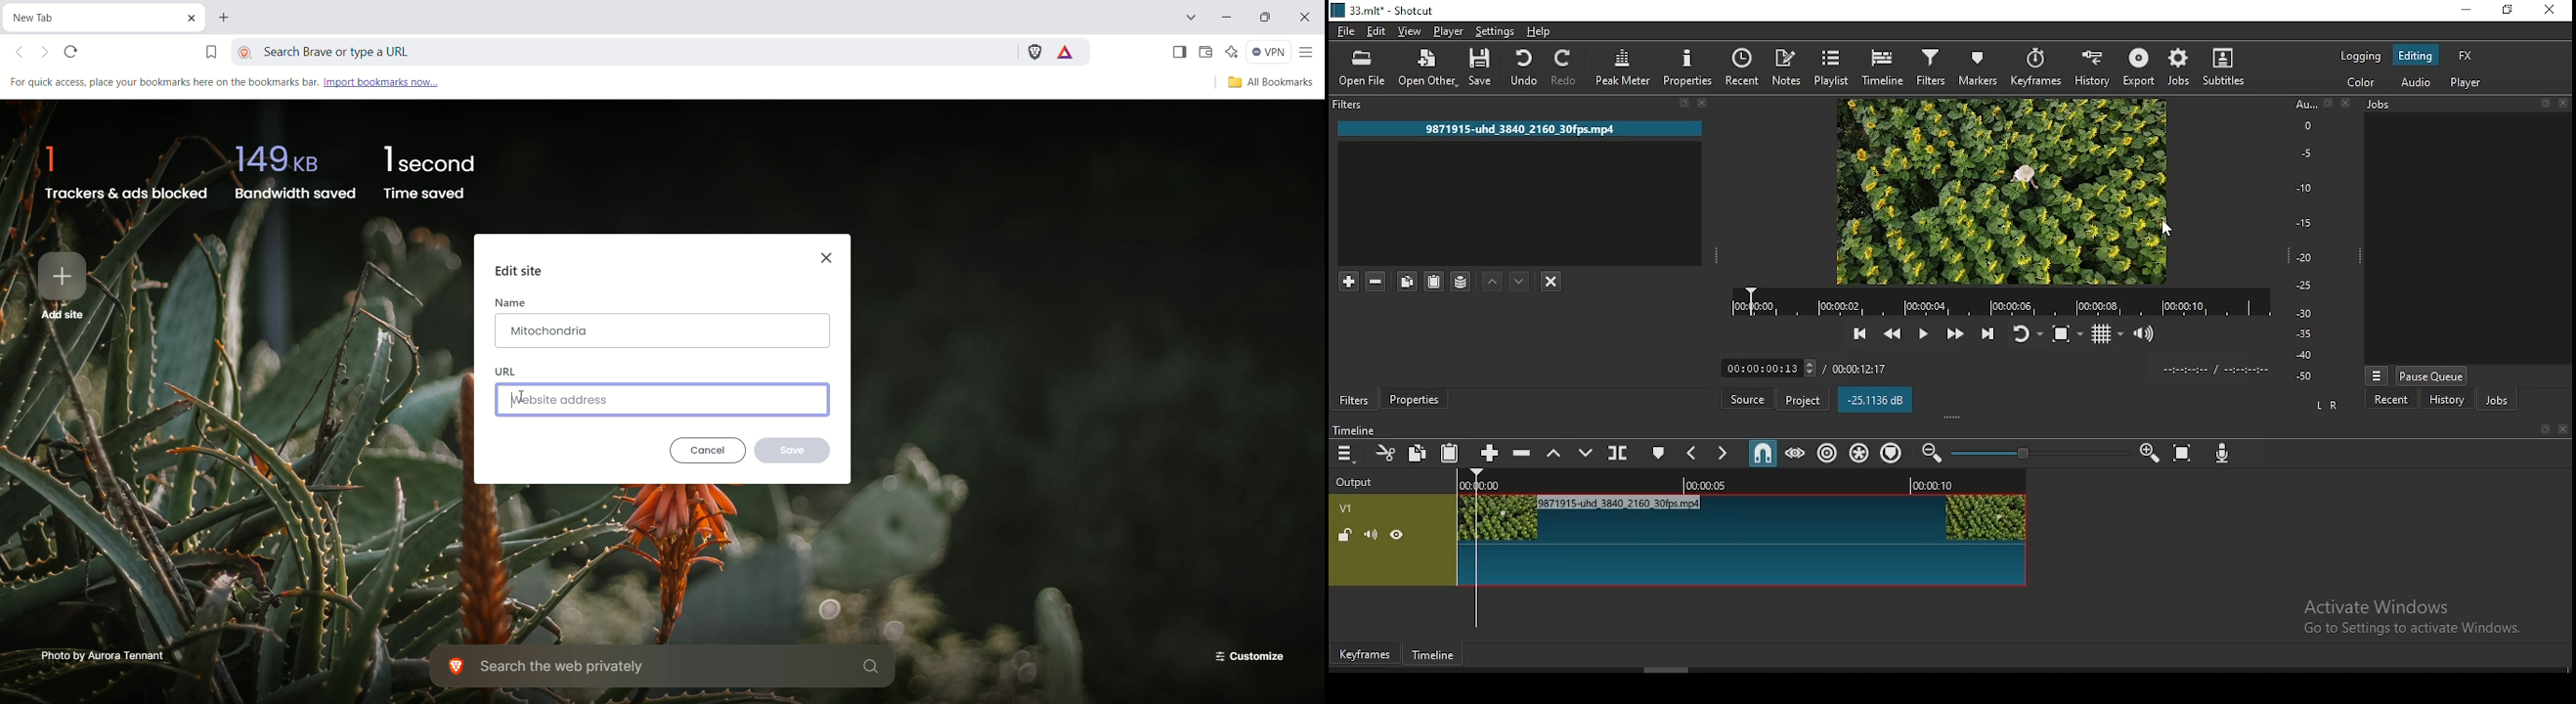 The height and width of the screenshot is (728, 2576). I want to click on recent, so click(2395, 400).